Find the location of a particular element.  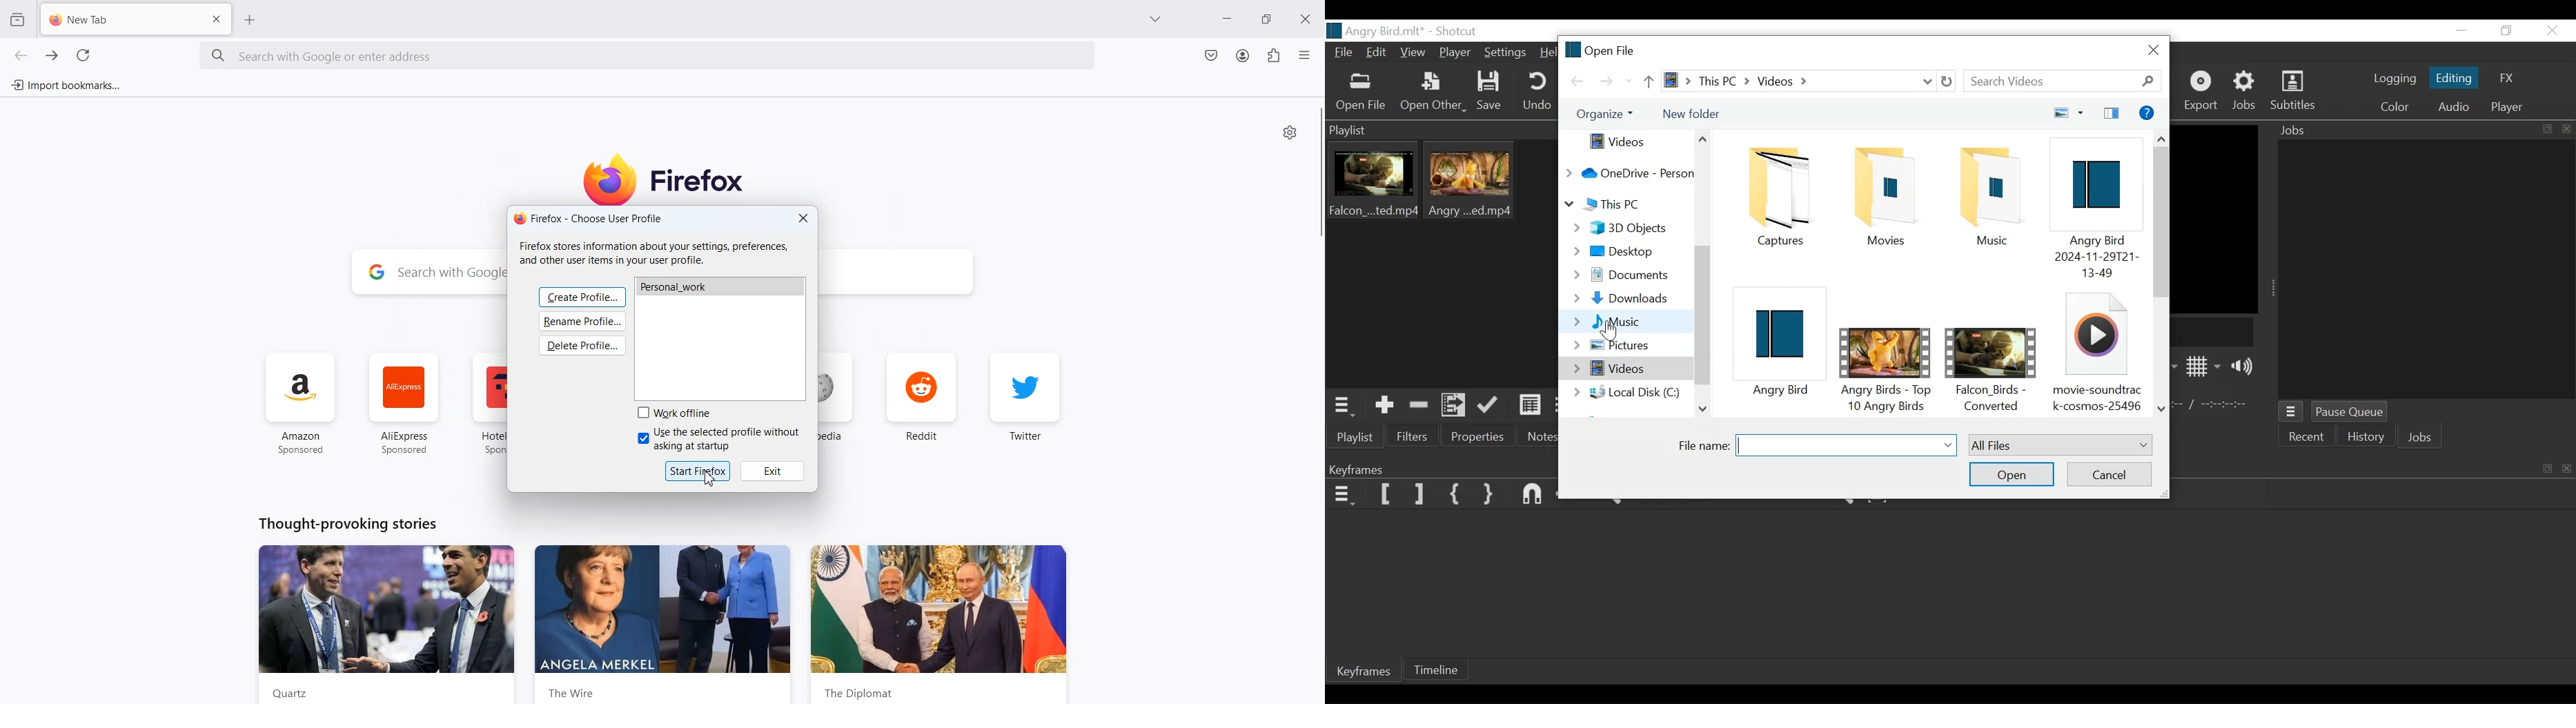

View as detail is located at coordinates (1528, 407).